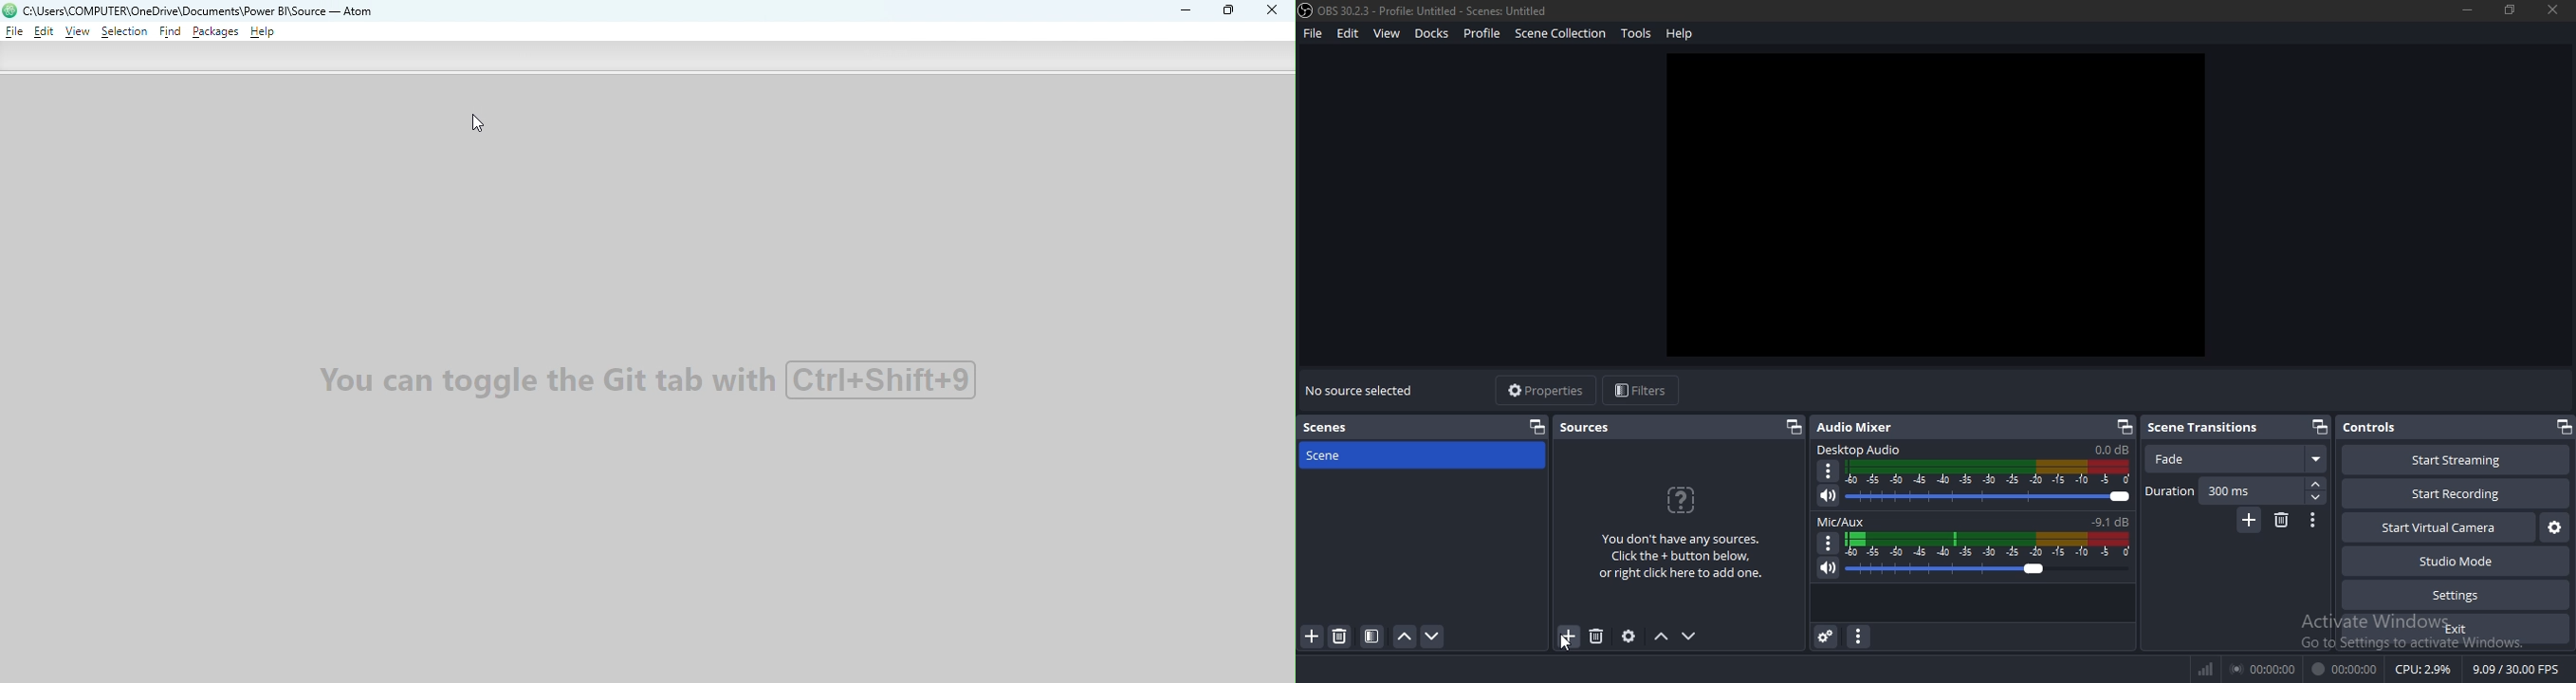  Describe the element at coordinates (1630, 635) in the screenshot. I see `settings` at that location.